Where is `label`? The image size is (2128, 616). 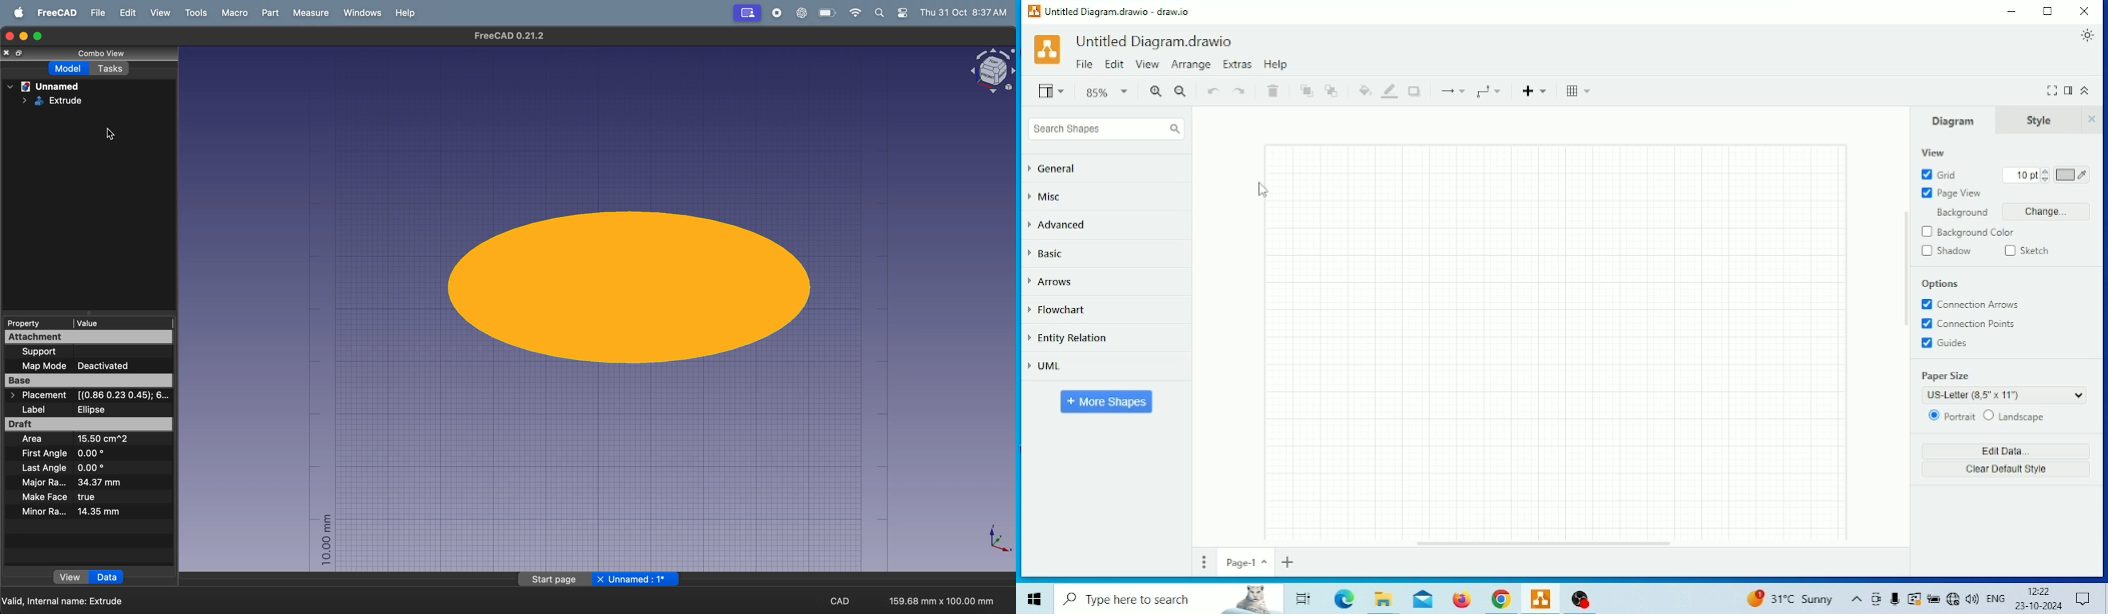 label is located at coordinates (87, 408).